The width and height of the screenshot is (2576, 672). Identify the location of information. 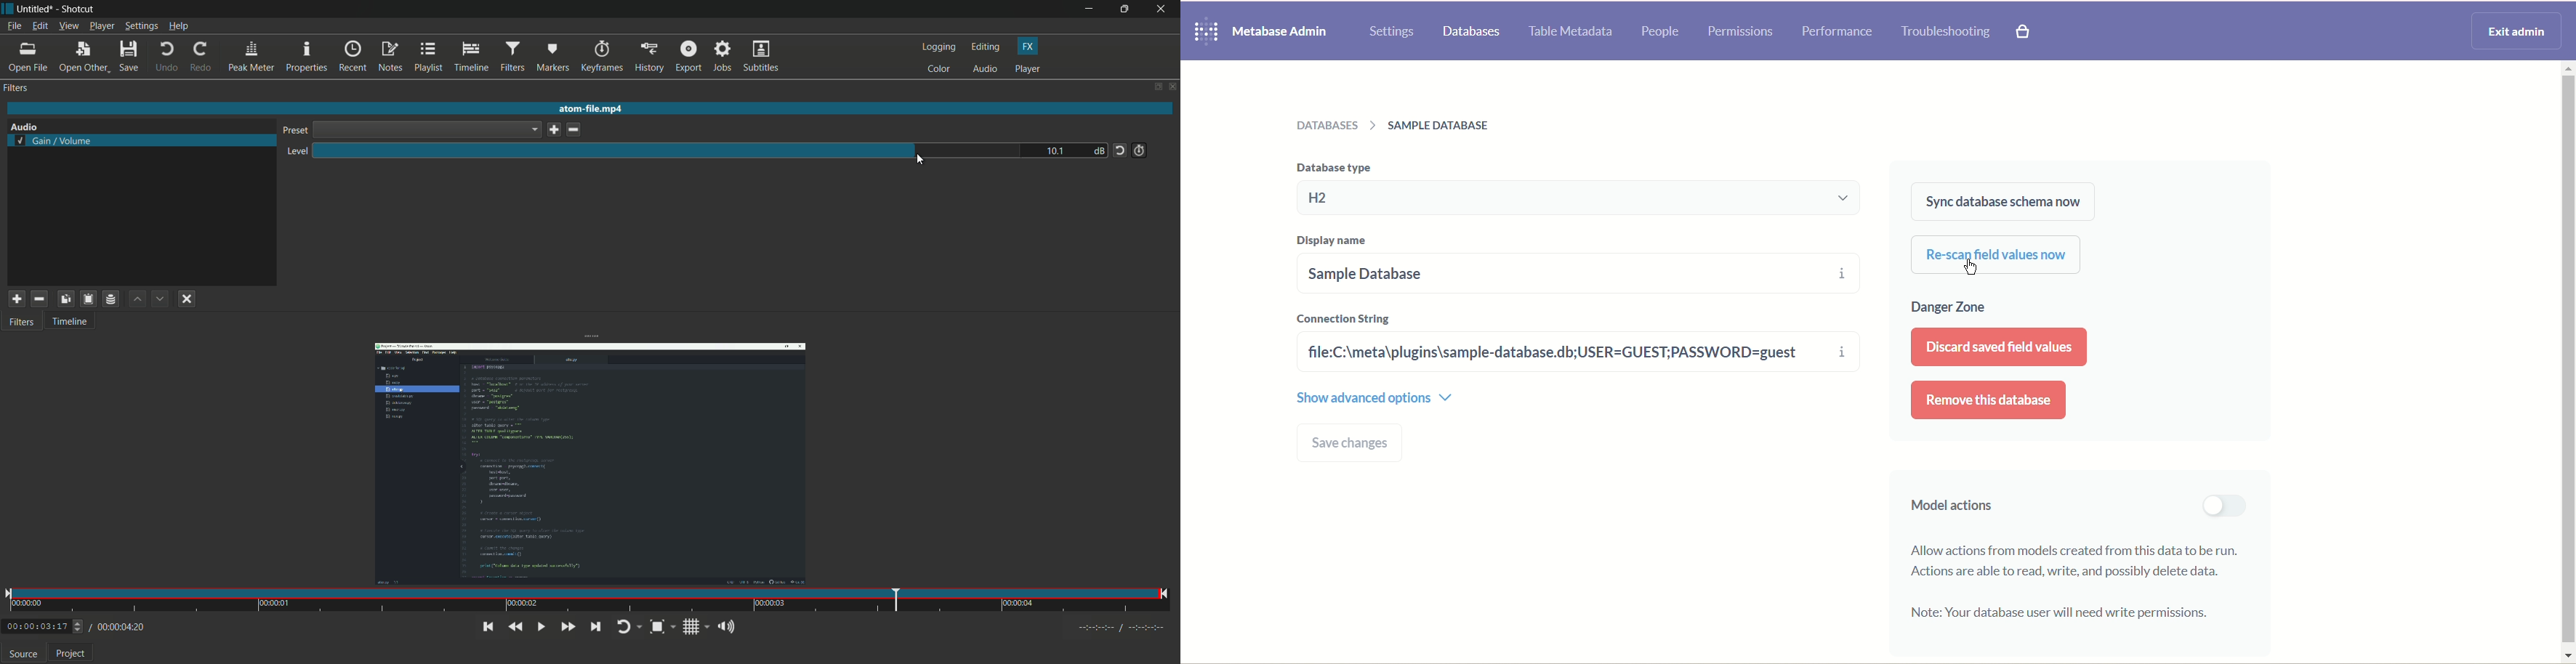
(1844, 316).